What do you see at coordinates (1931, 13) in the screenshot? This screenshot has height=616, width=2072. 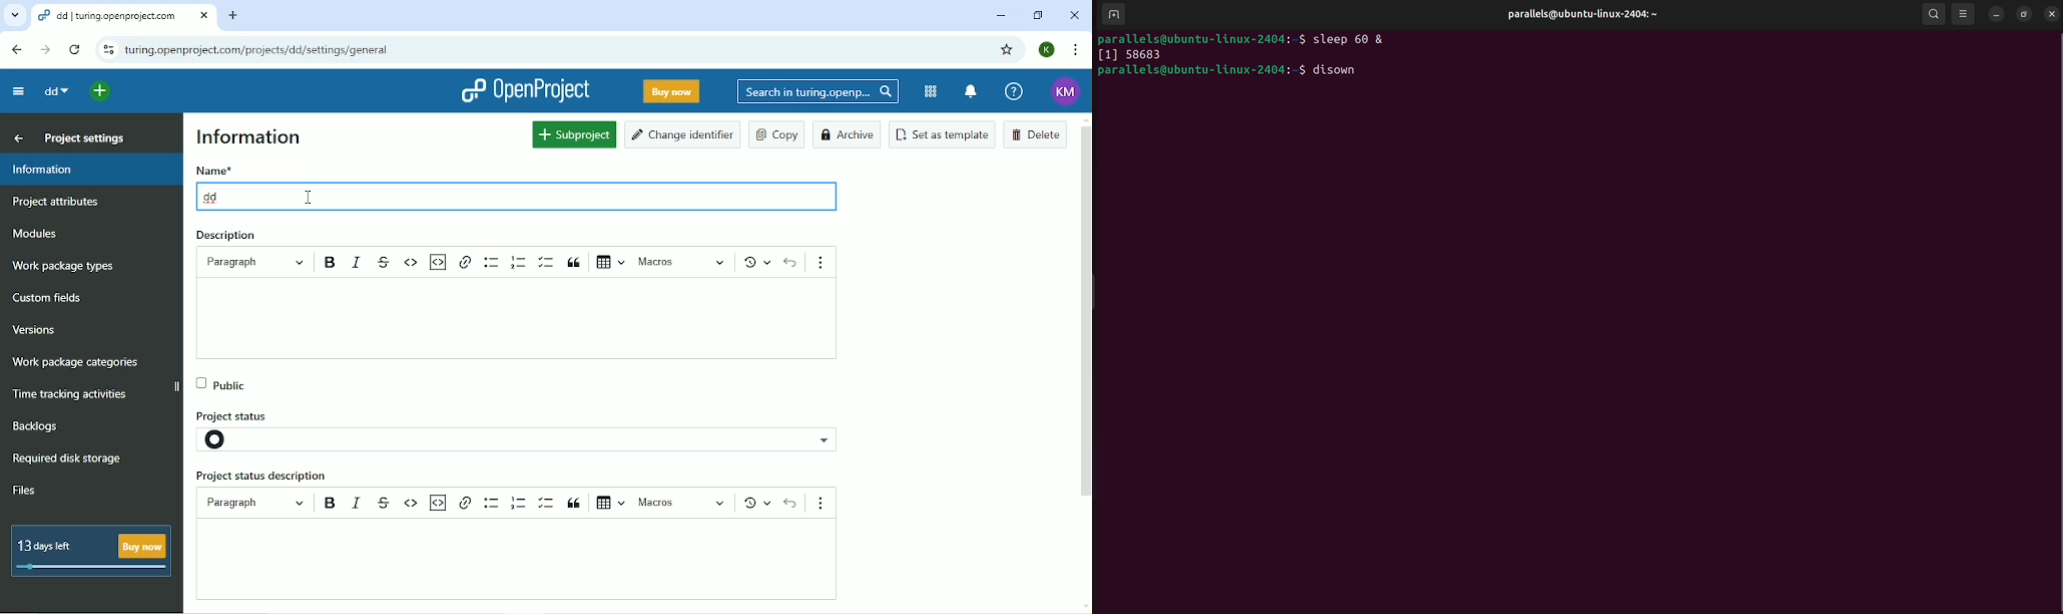 I see `search` at bounding box center [1931, 13].